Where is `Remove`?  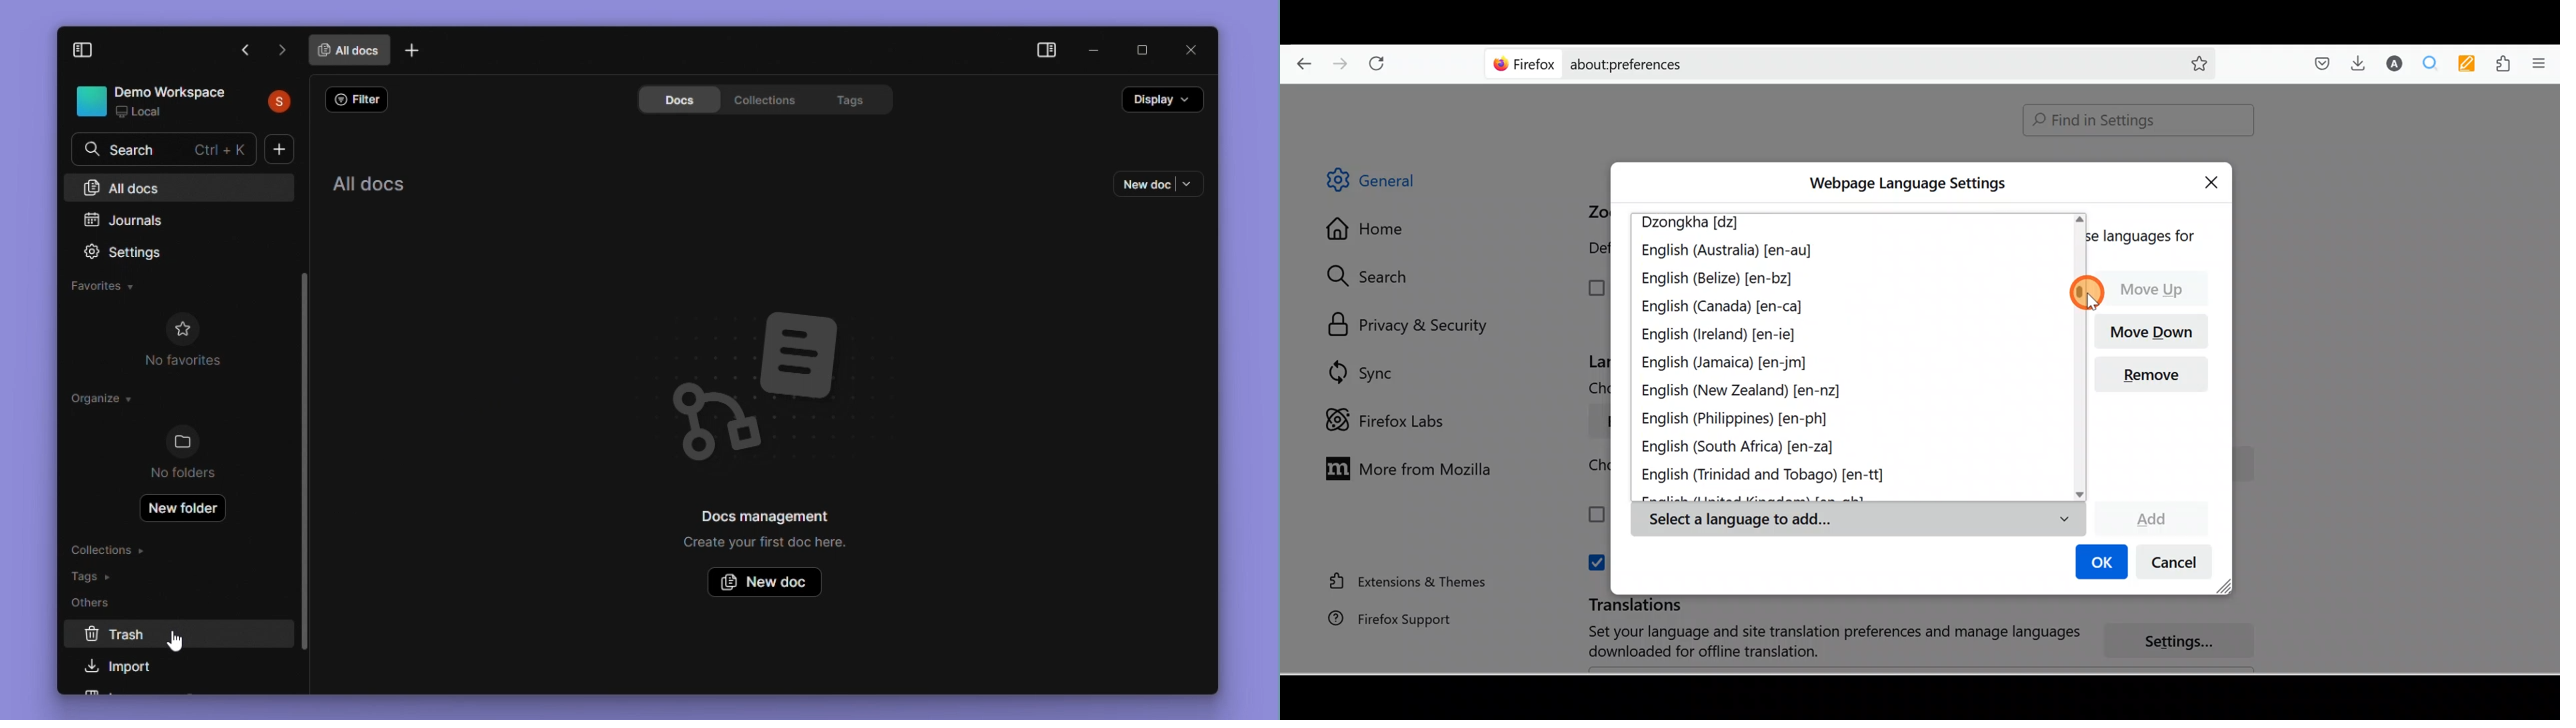
Remove is located at coordinates (2157, 379).